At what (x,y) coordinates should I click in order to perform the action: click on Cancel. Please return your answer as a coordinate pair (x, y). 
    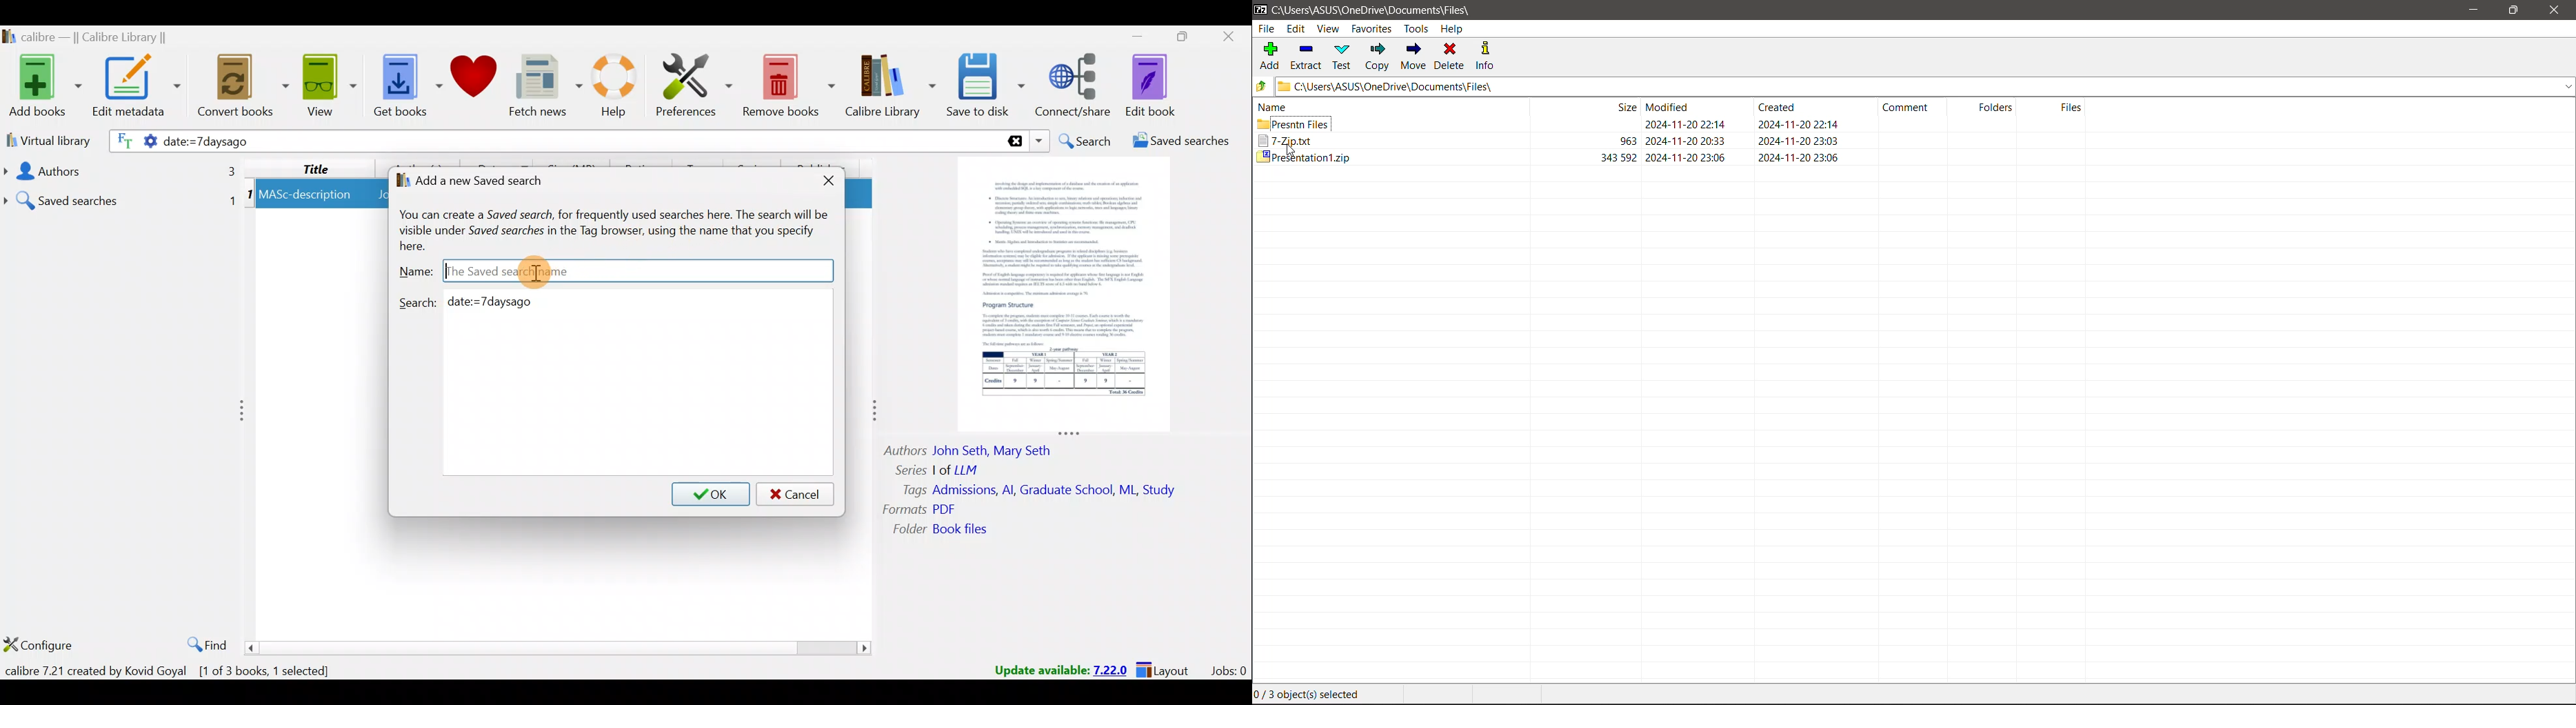
    Looking at the image, I should click on (797, 494).